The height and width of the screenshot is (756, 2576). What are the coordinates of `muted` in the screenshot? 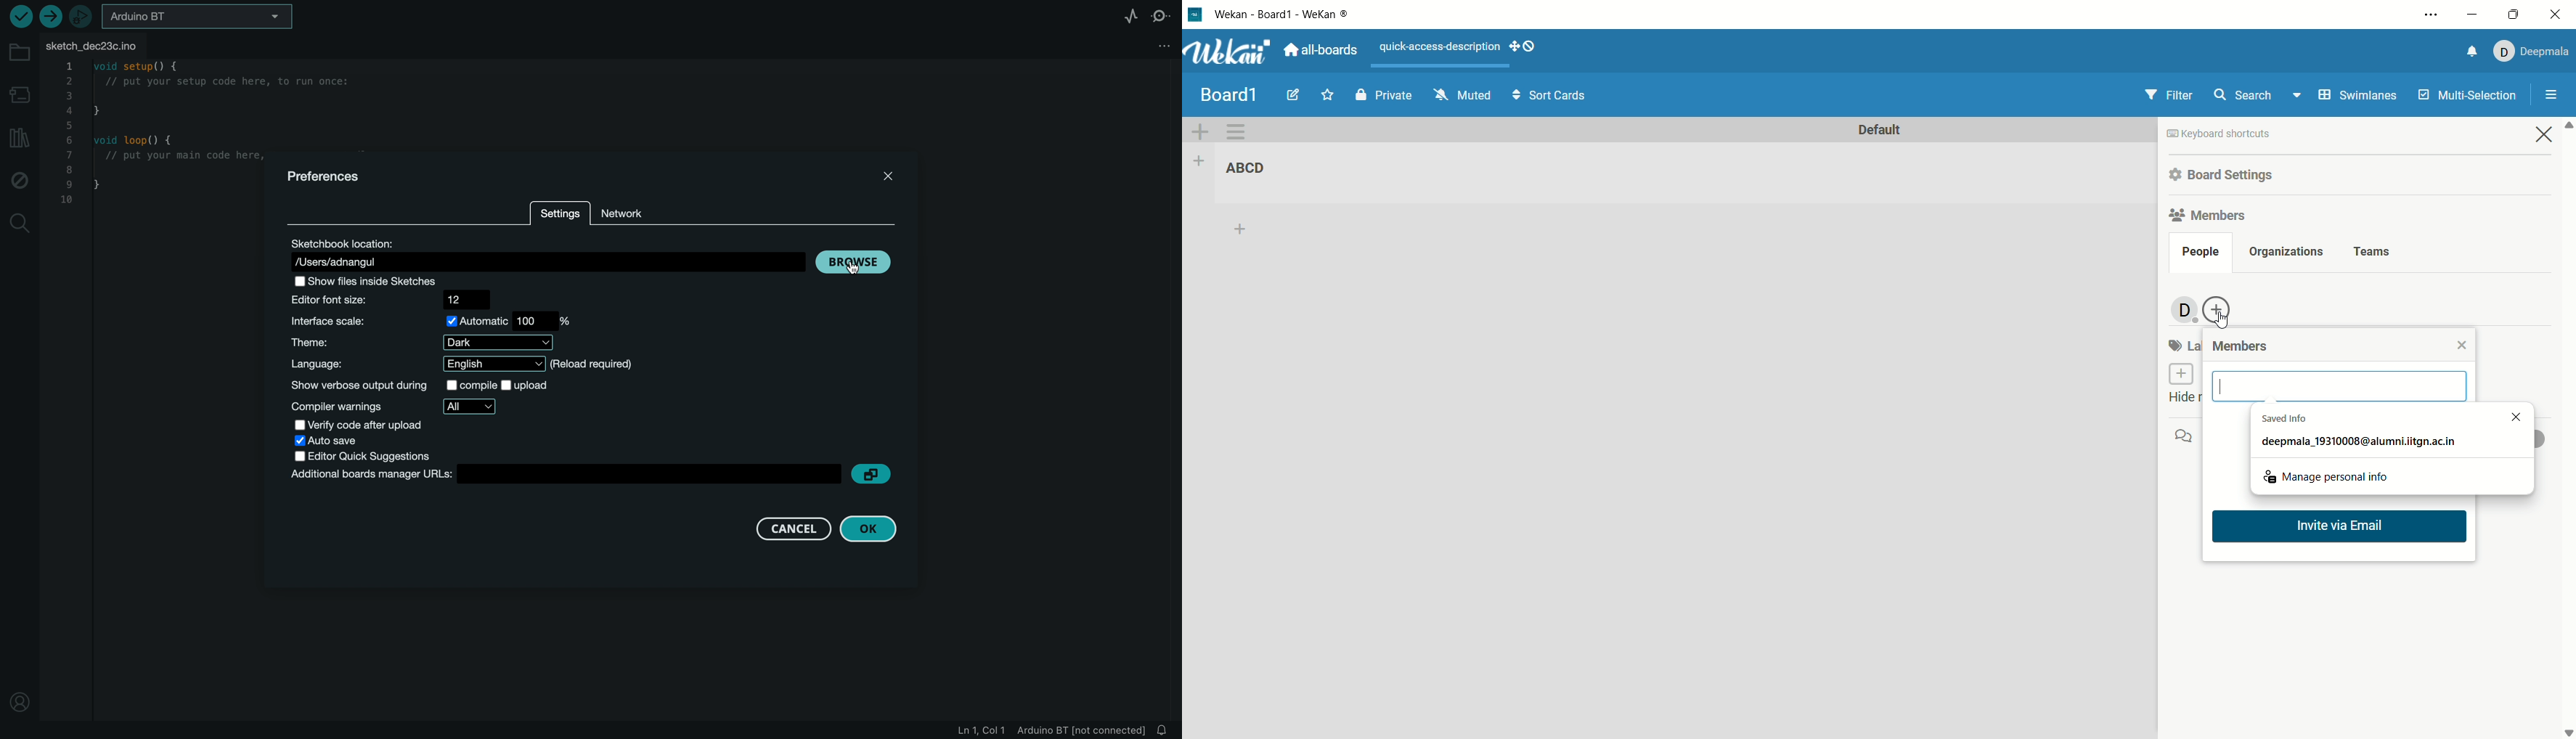 It's located at (1463, 95).